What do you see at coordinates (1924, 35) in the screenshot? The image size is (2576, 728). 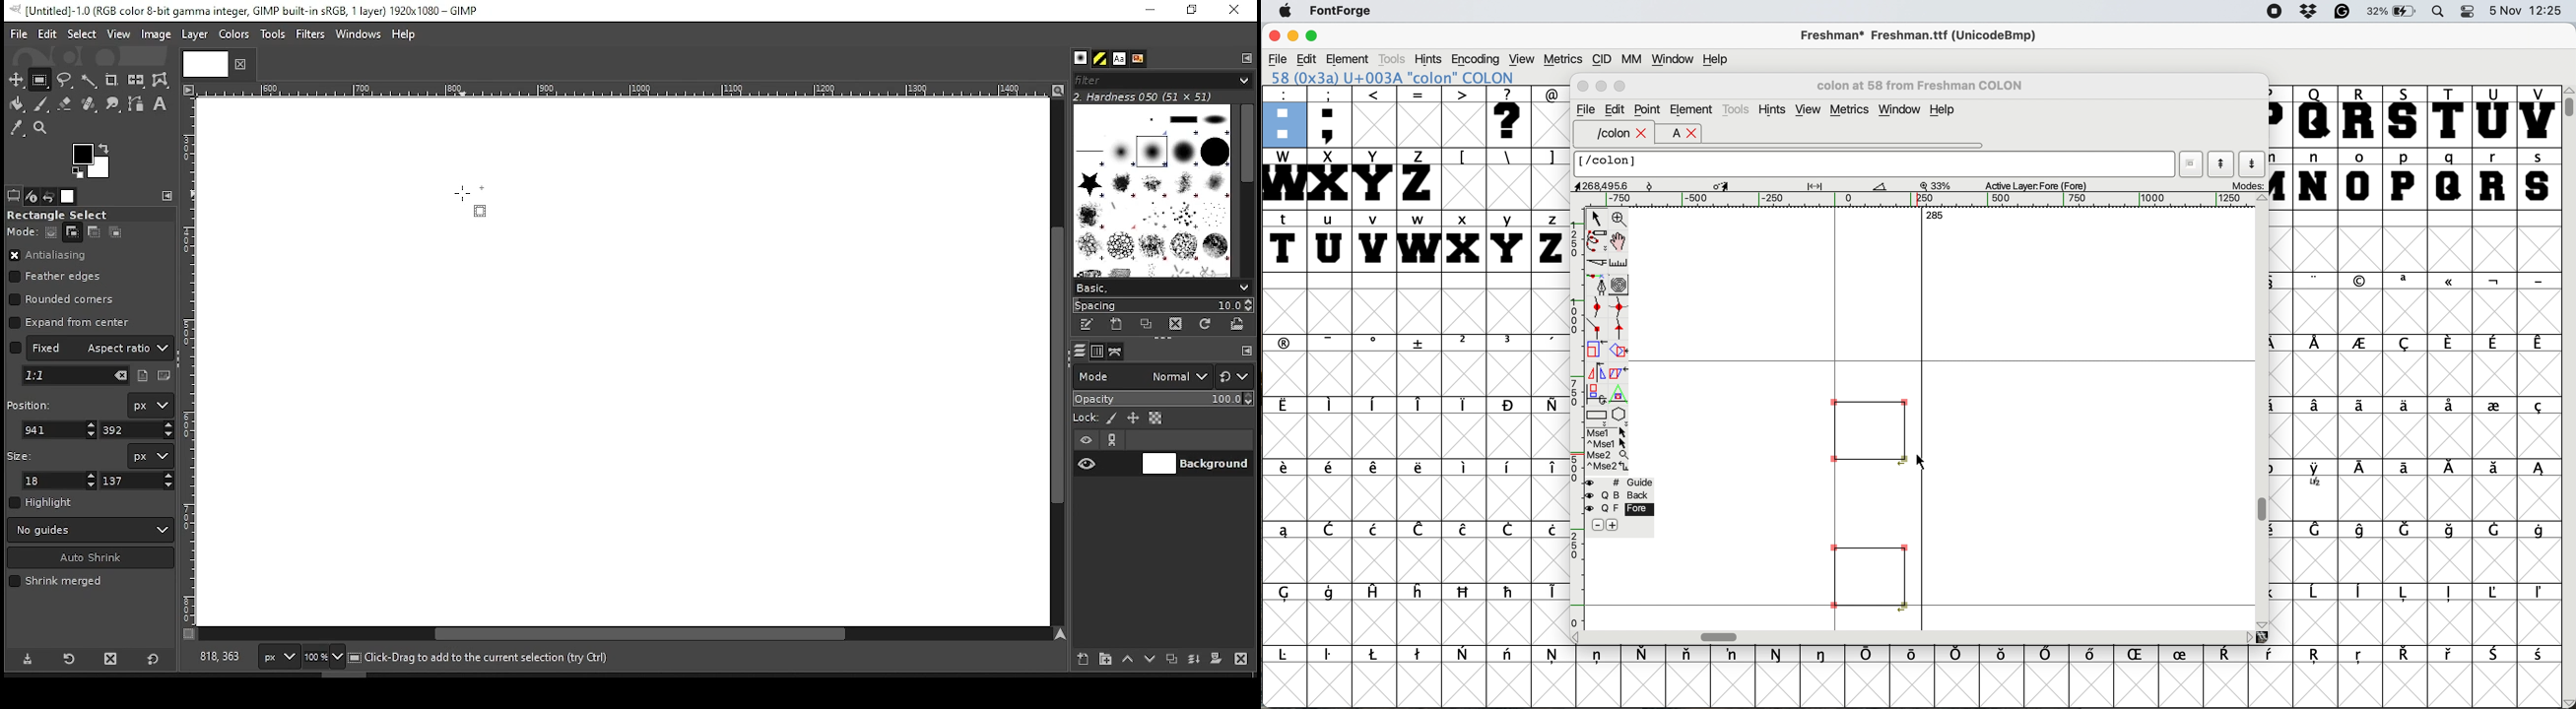 I see `Freshman* Freshman.ttf (UnicodeBmp)` at bounding box center [1924, 35].